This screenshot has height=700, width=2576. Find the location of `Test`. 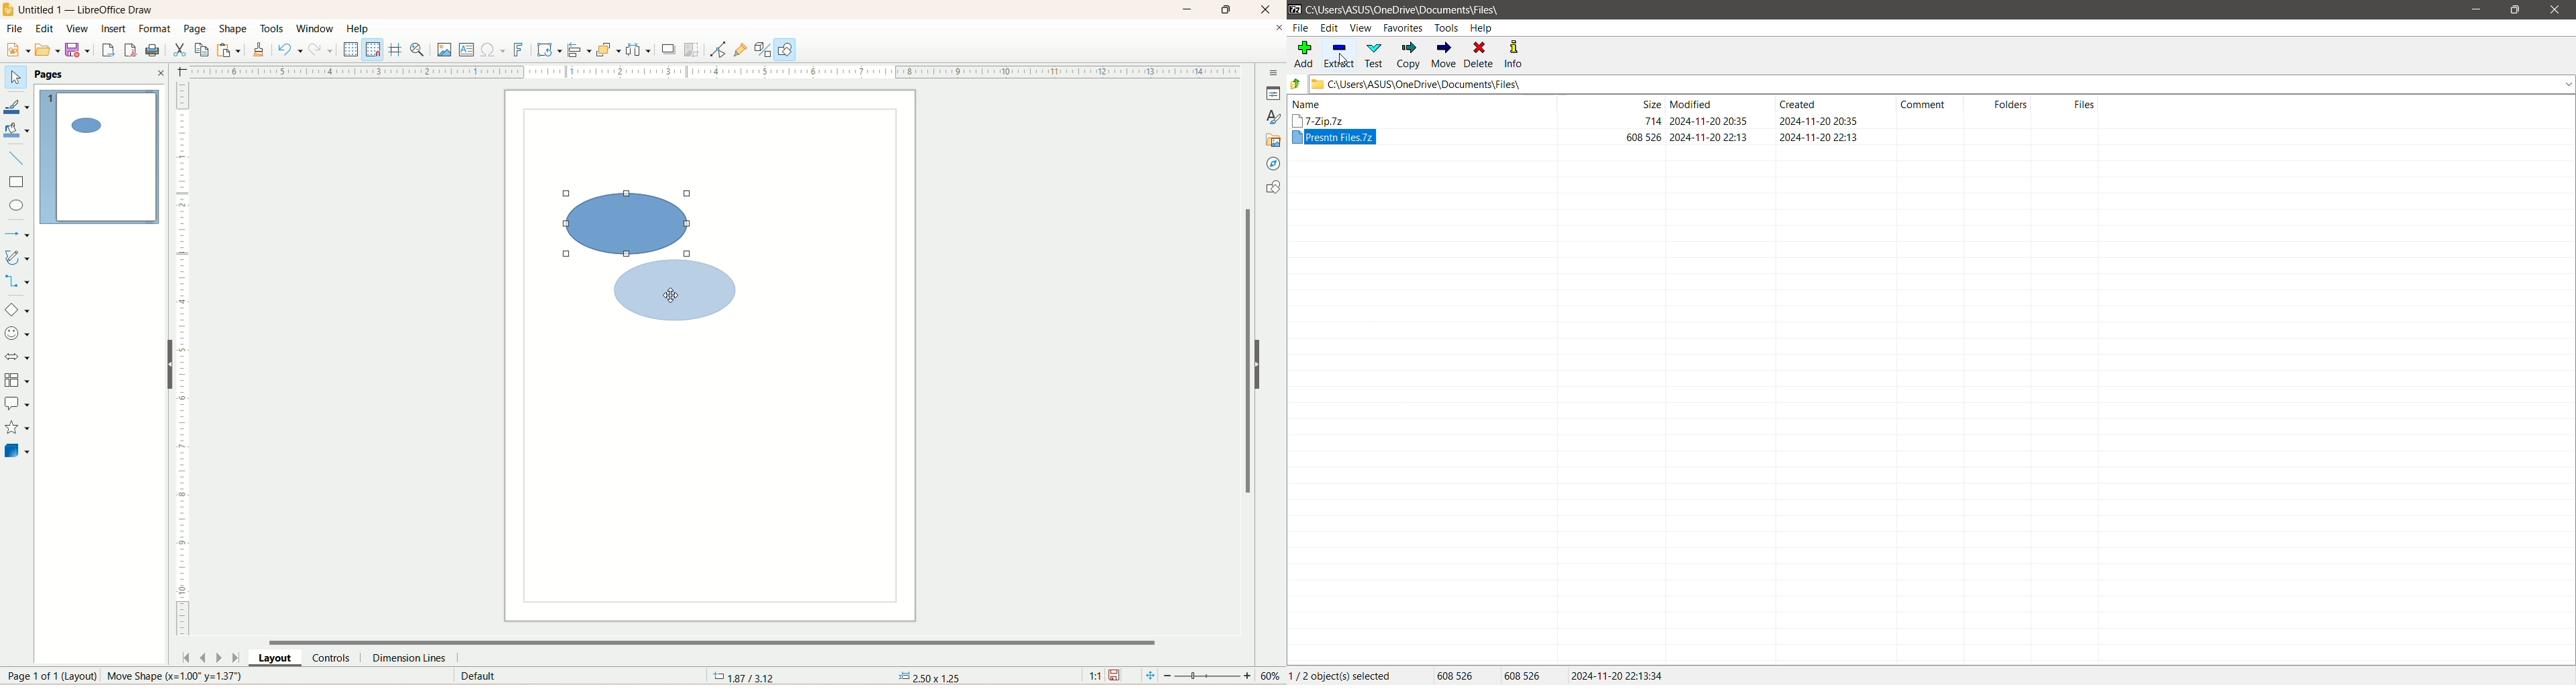

Test is located at coordinates (1376, 55).